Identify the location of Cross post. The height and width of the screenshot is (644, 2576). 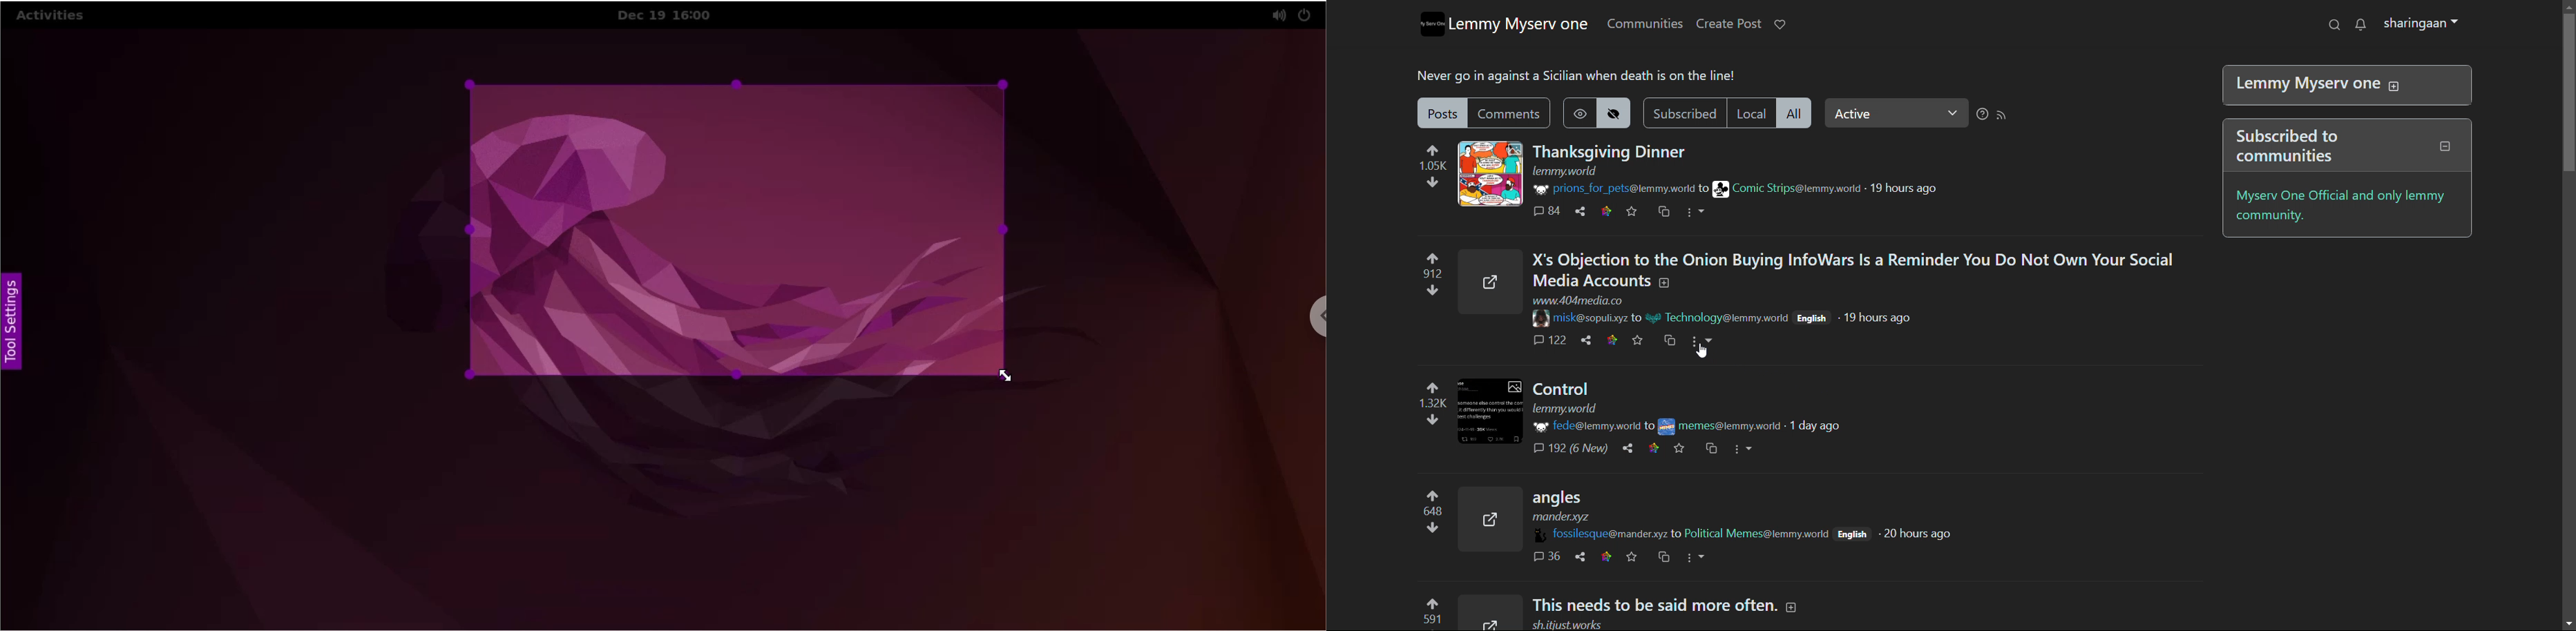
(1711, 448).